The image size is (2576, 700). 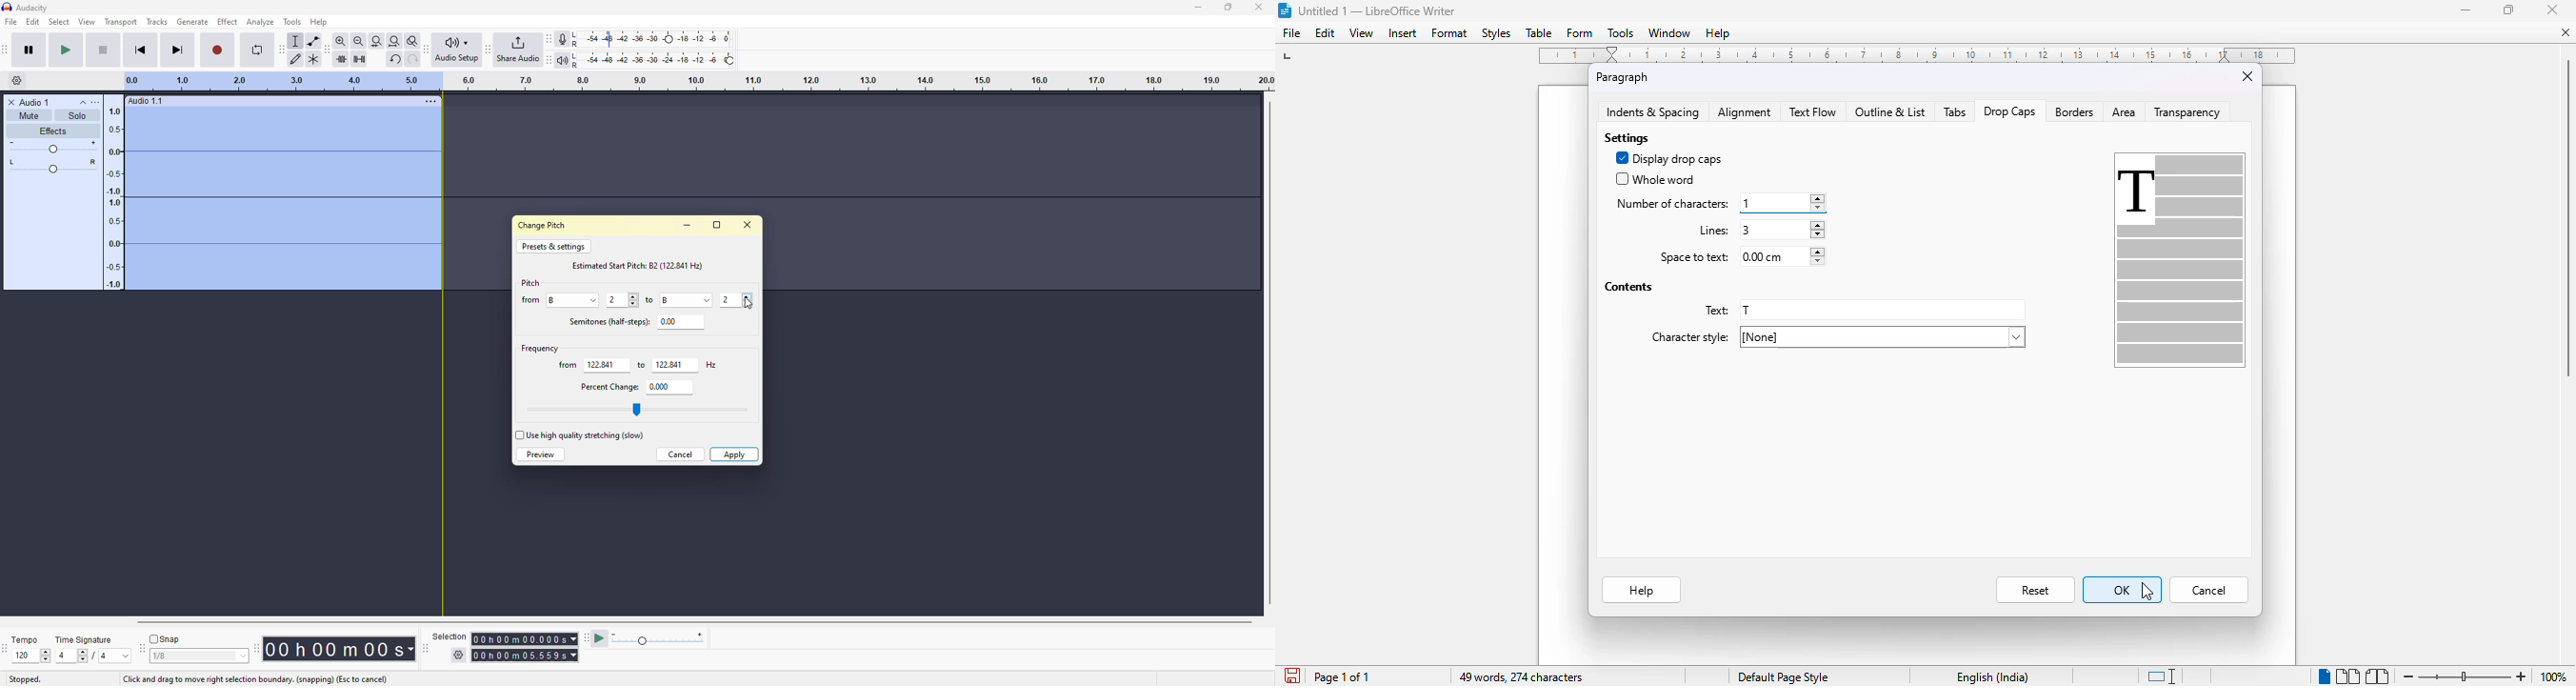 I want to click on close, so click(x=745, y=224).